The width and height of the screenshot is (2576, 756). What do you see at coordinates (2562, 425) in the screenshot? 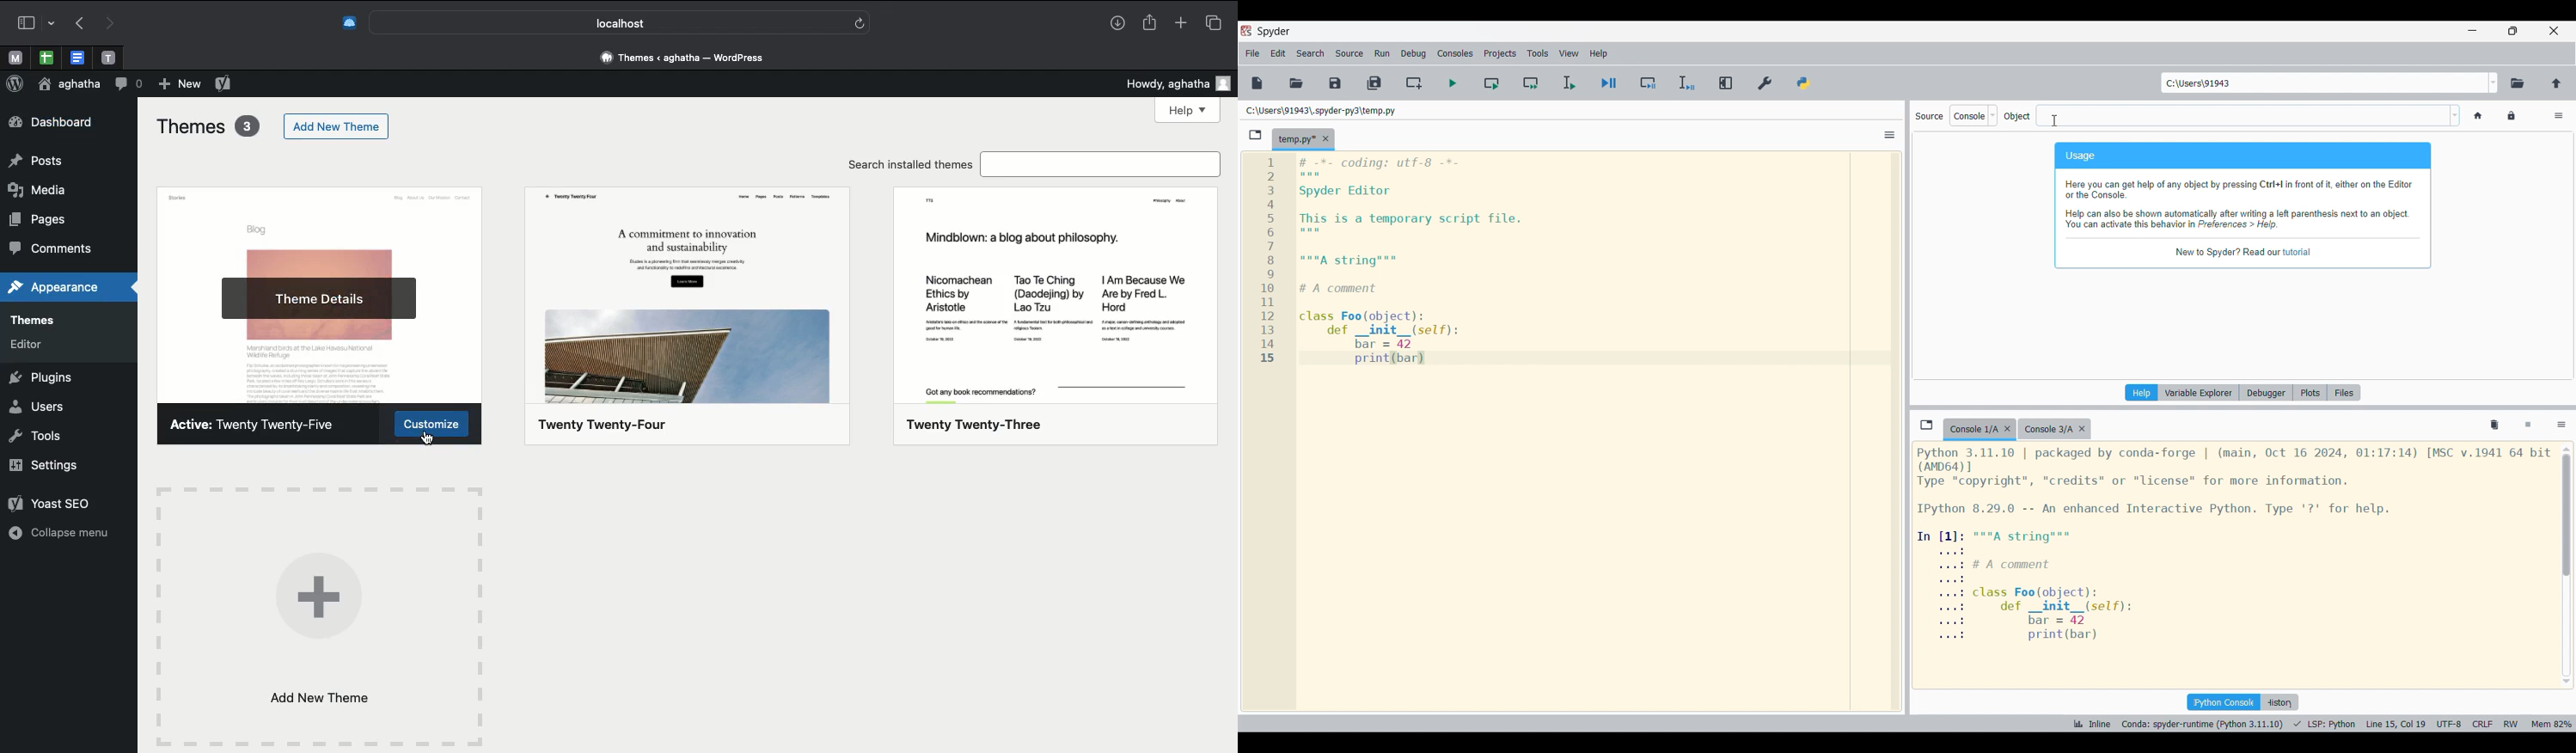
I see `Options` at bounding box center [2562, 425].